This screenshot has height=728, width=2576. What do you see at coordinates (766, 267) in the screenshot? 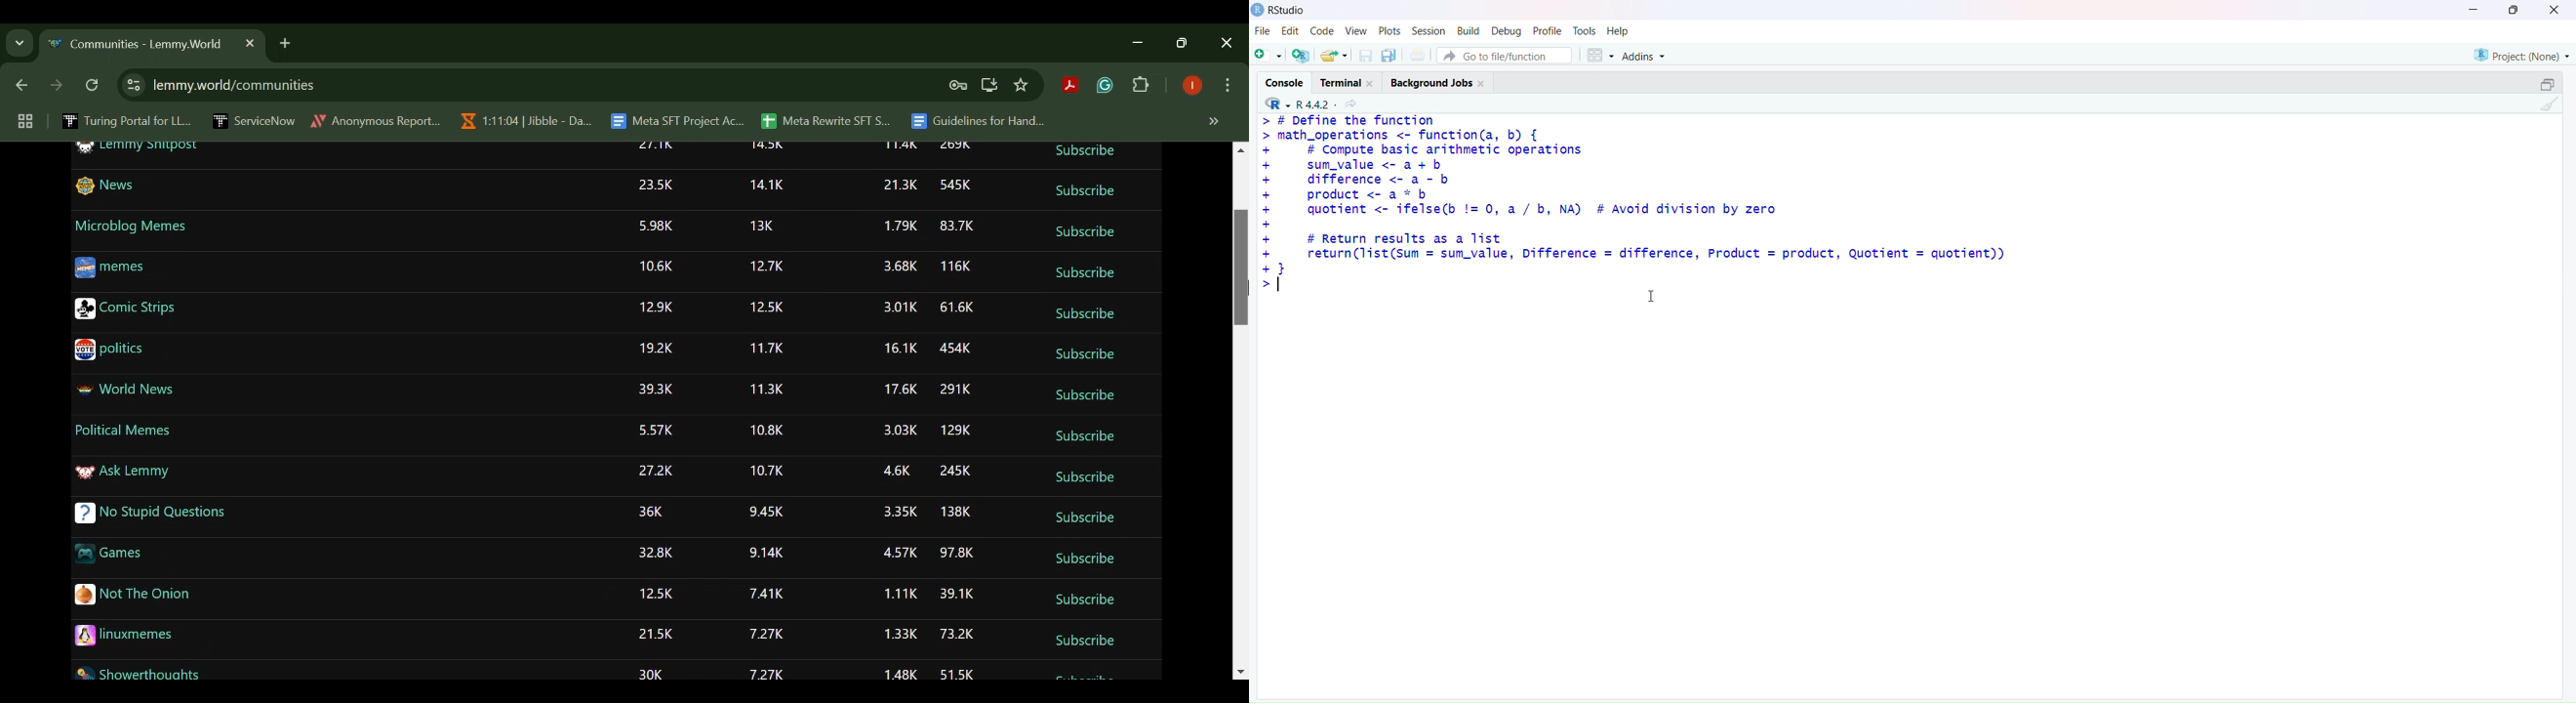
I see `12.7K` at bounding box center [766, 267].